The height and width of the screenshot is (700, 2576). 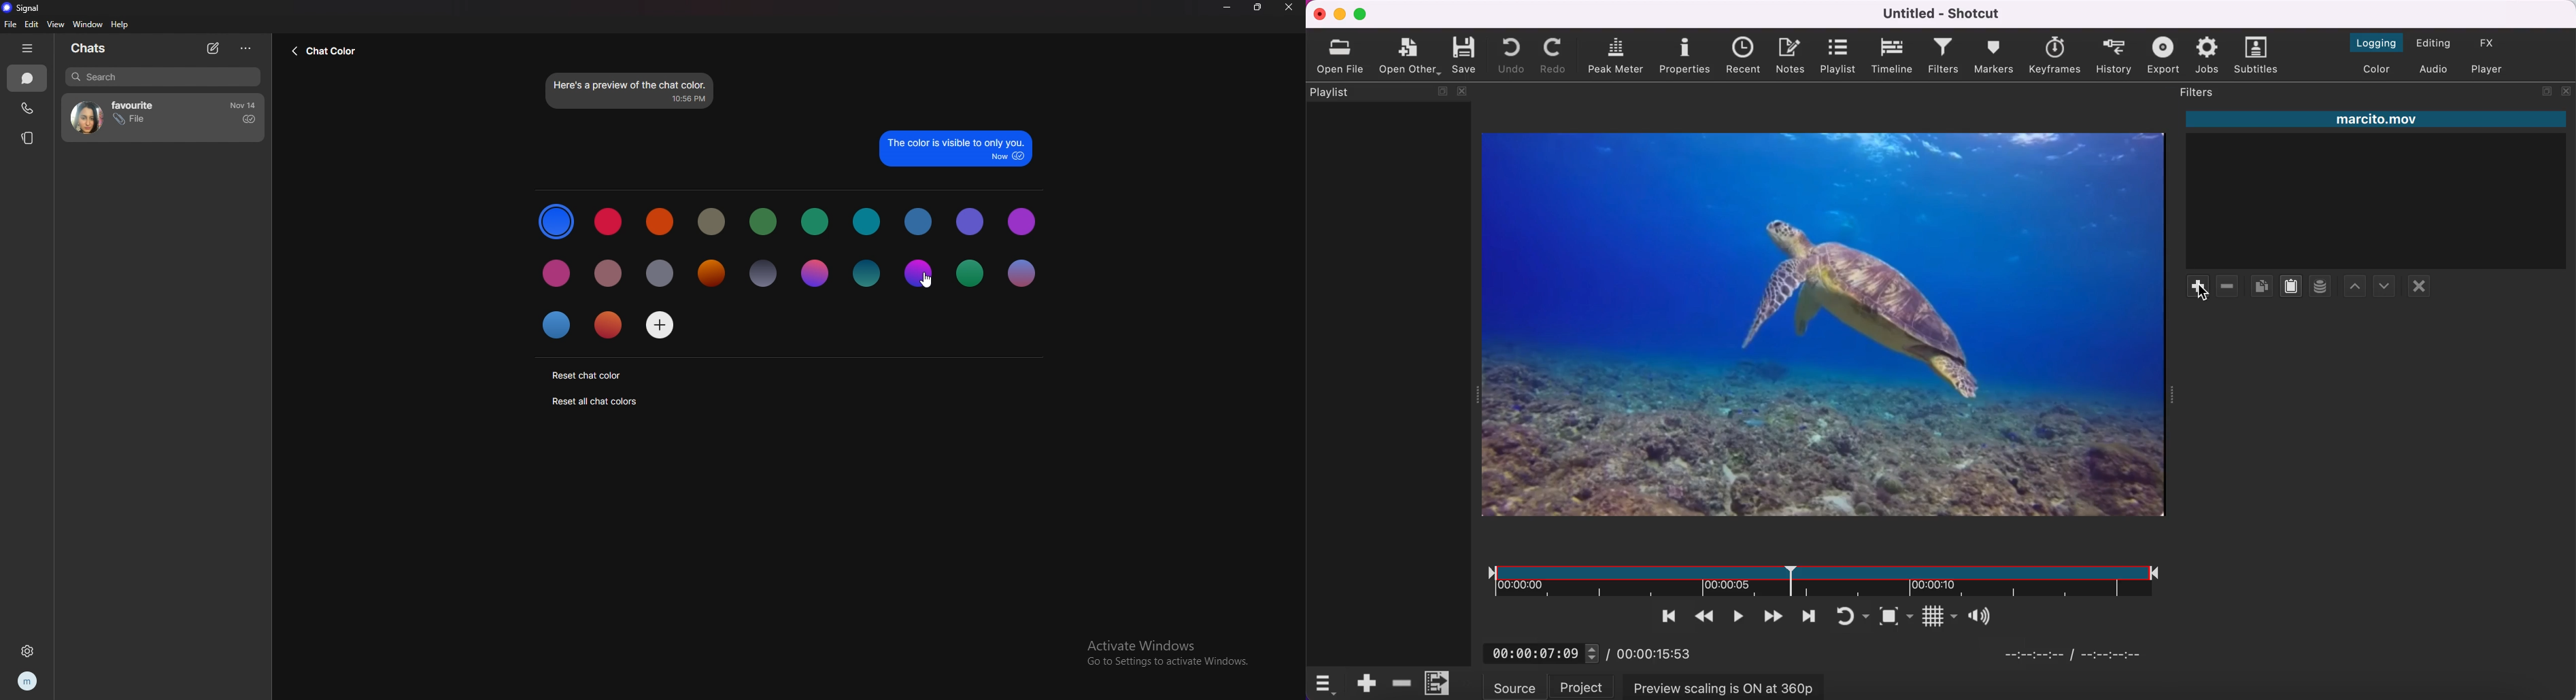 What do you see at coordinates (660, 323) in the screenshot?
I see `add color` at bounding box center [660, 323].